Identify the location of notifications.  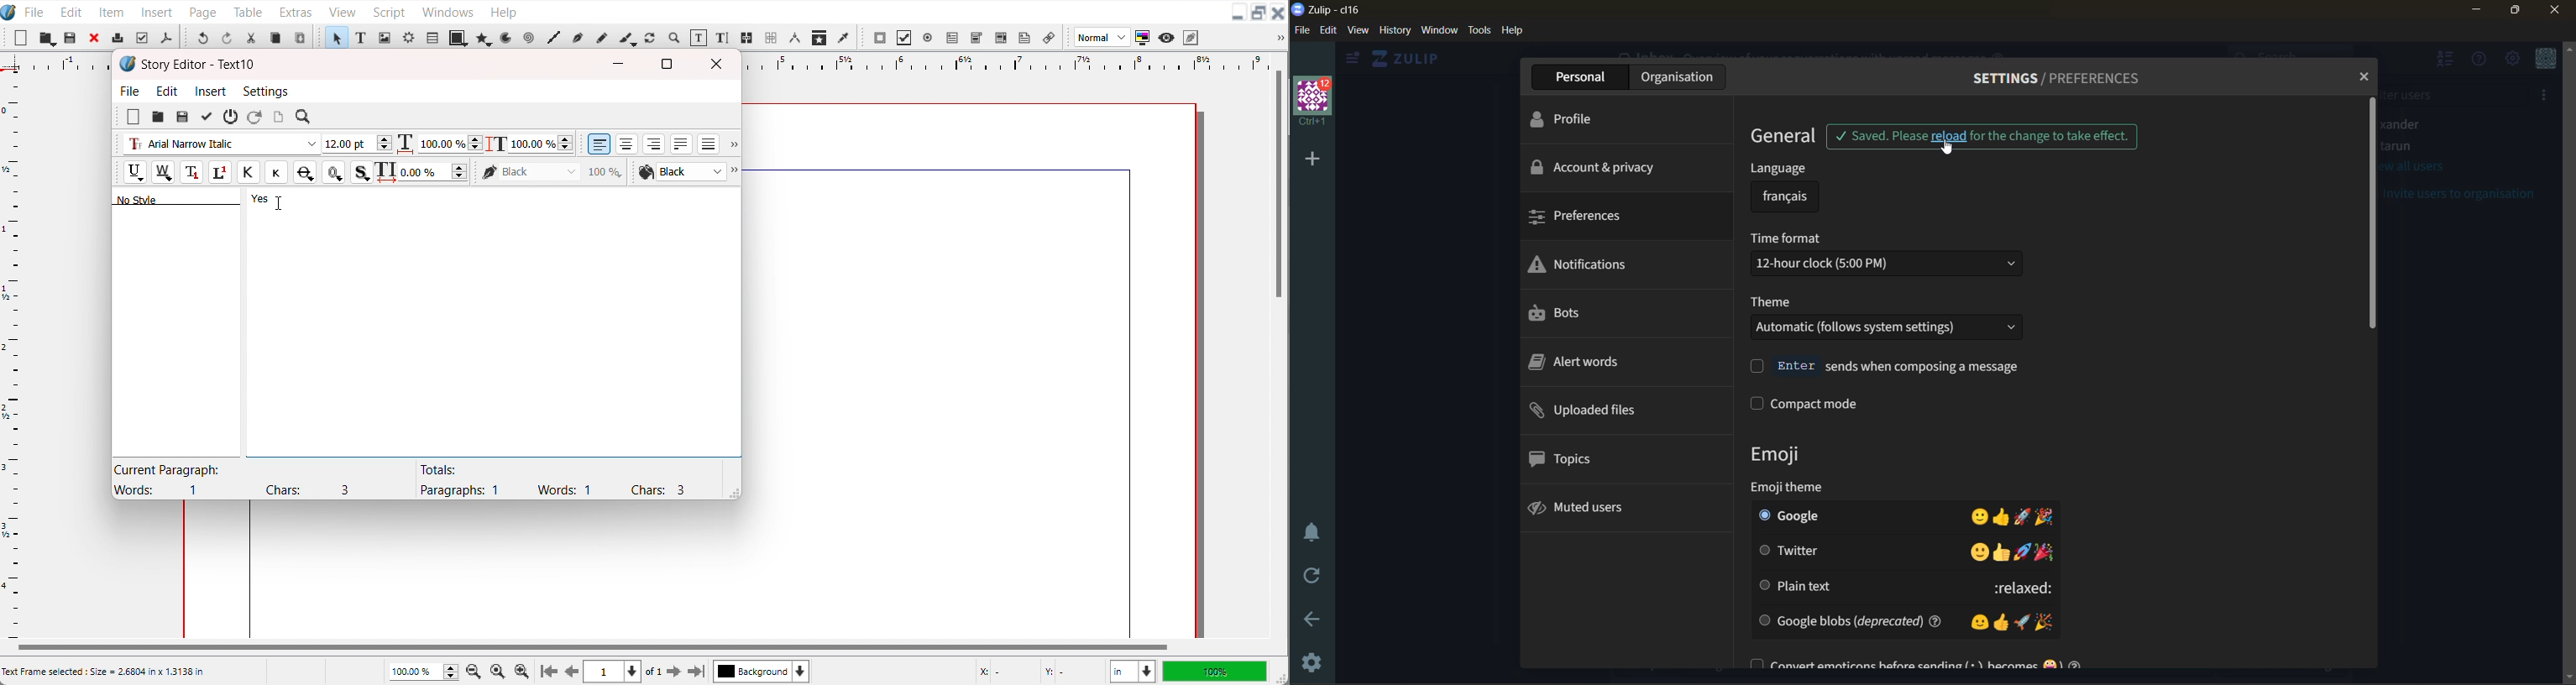
(1590, 265).